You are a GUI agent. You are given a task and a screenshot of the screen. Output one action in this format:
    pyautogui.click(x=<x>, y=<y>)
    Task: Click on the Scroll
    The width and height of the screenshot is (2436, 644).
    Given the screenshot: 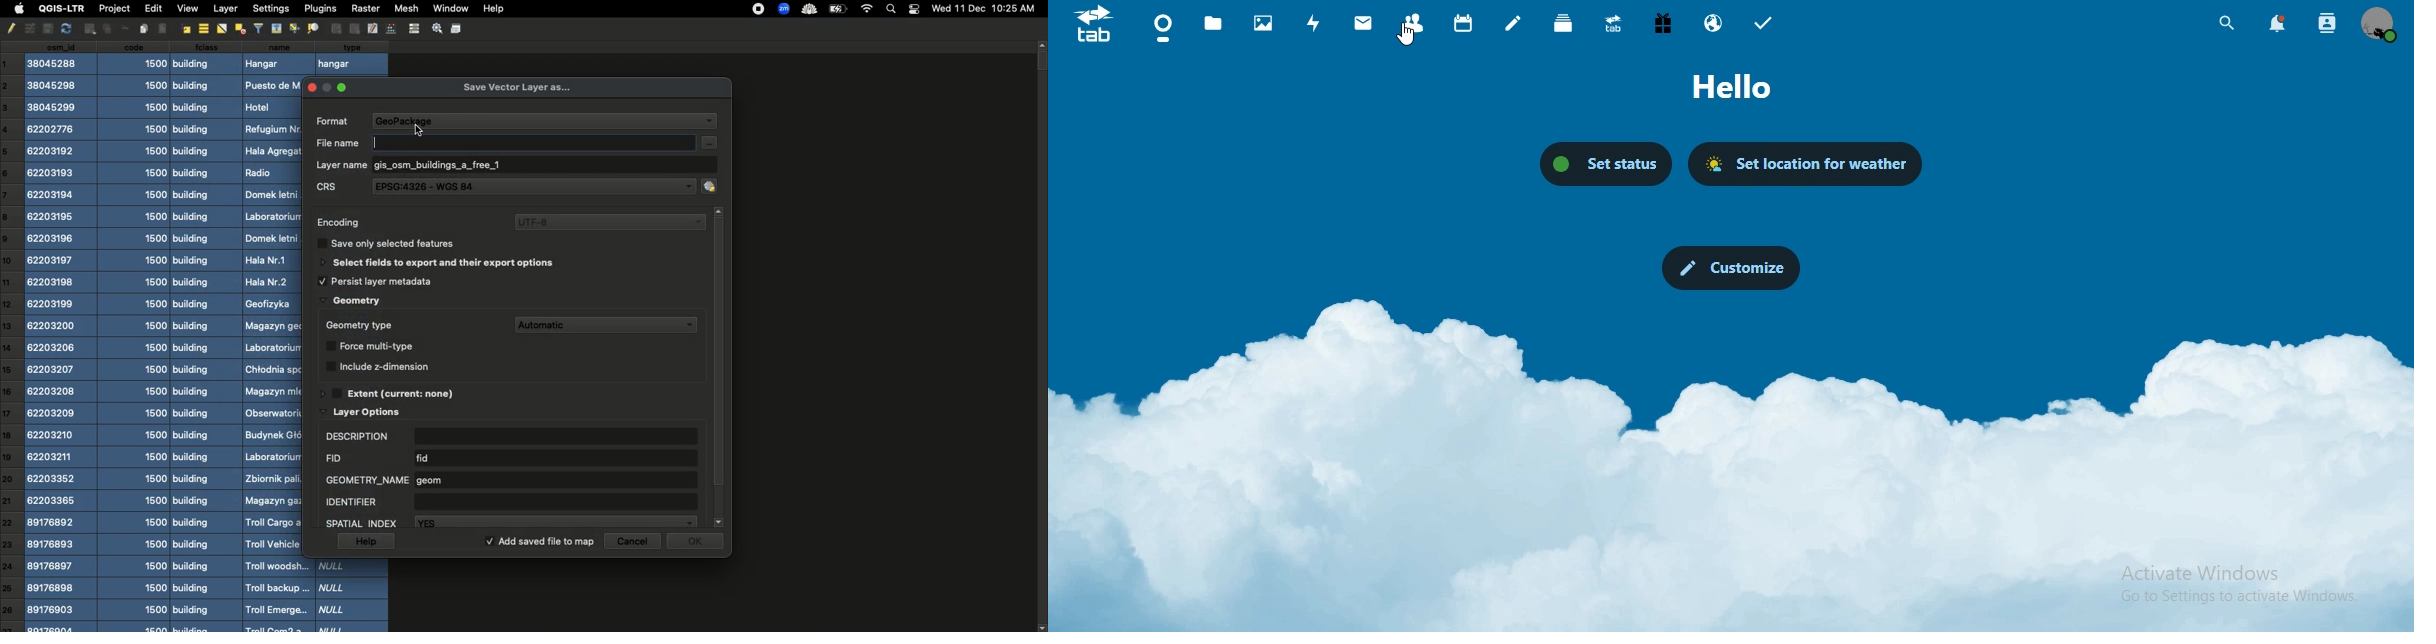 What is the action you would take?
    pyautogui.click(x=719, y=366)
    